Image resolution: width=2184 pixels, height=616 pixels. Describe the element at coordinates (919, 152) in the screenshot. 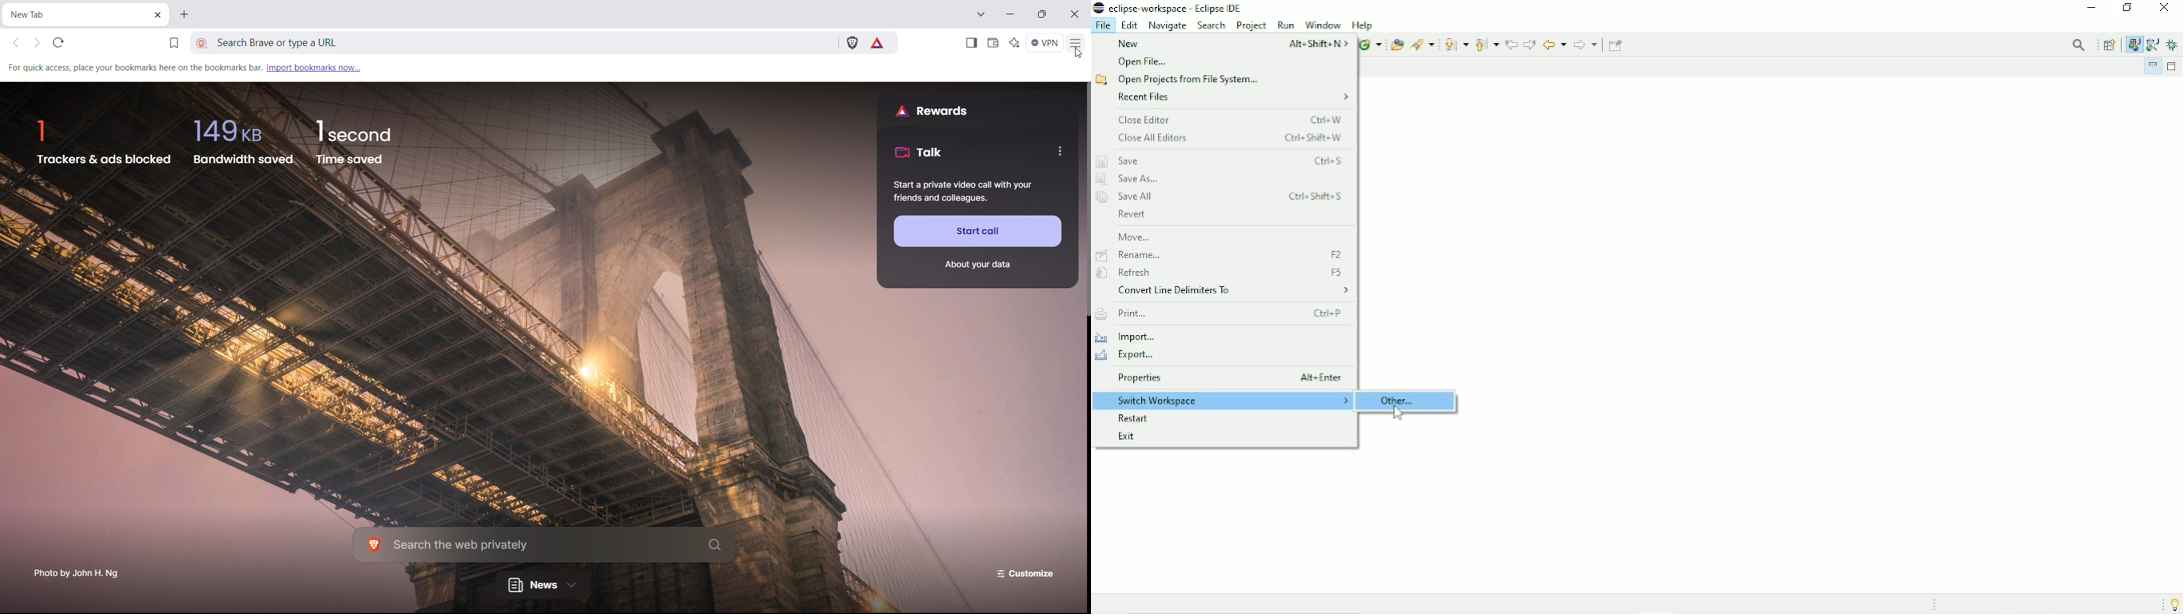

I see `talk` at that location.